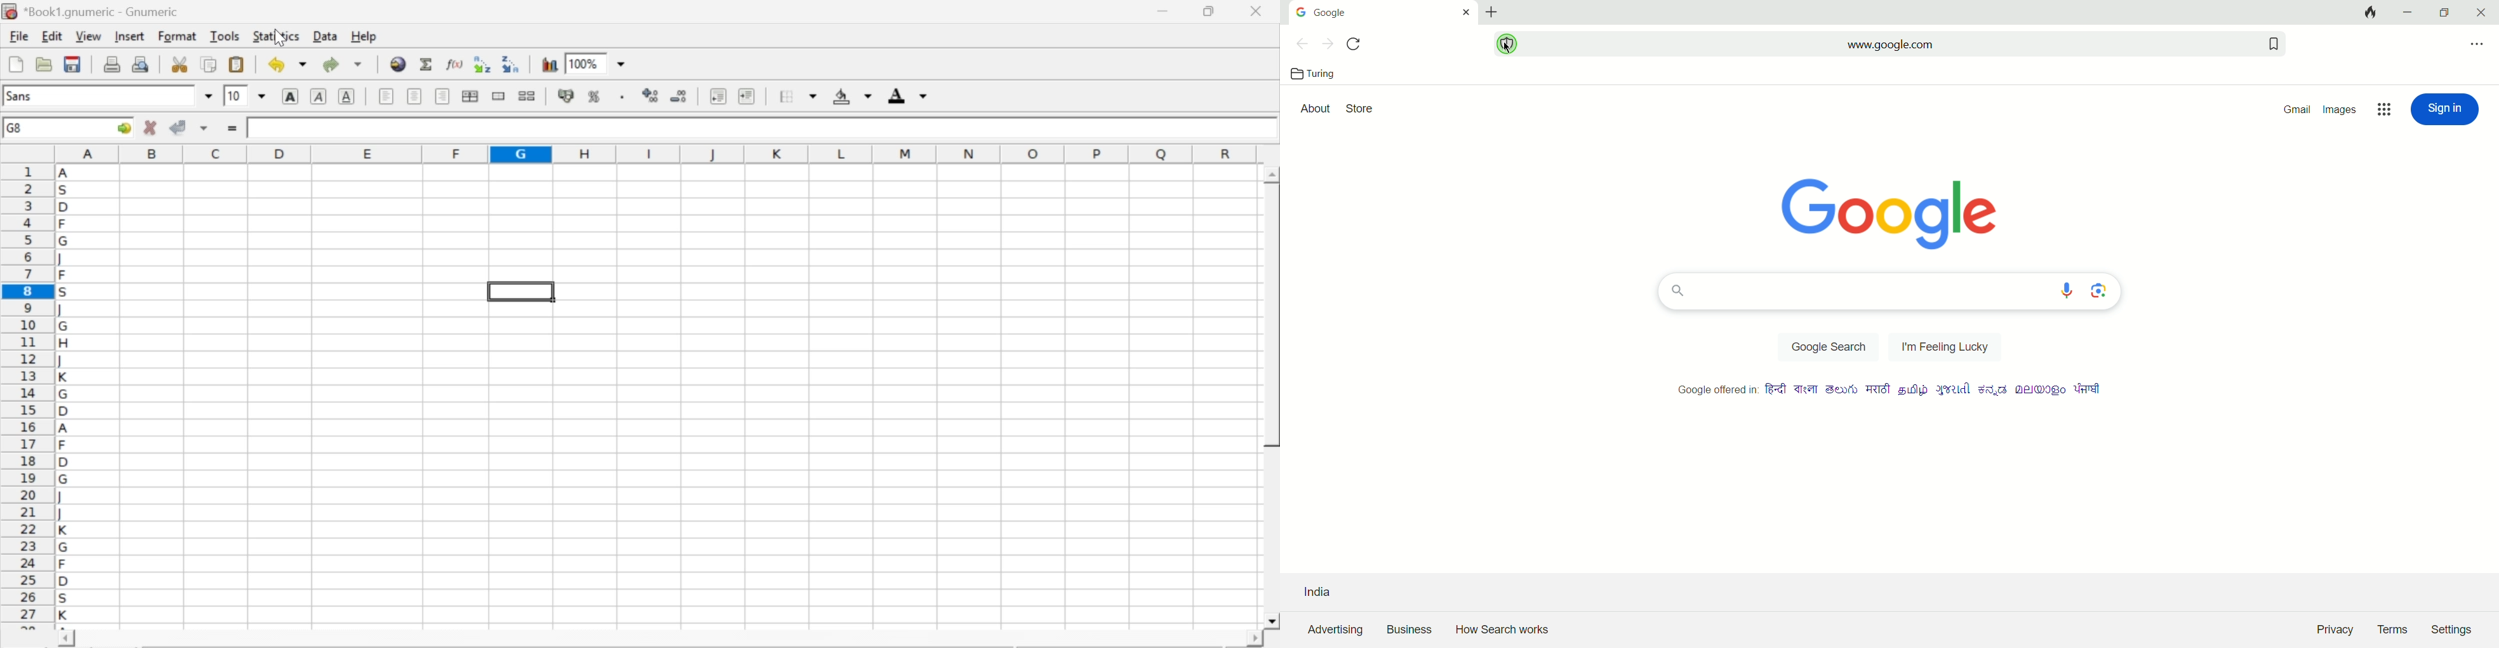 The height and width of the screenshot is (672, 2520). Describe the element at coordinates (1777, 388) in the screenshot. I see `language 1` at that location.